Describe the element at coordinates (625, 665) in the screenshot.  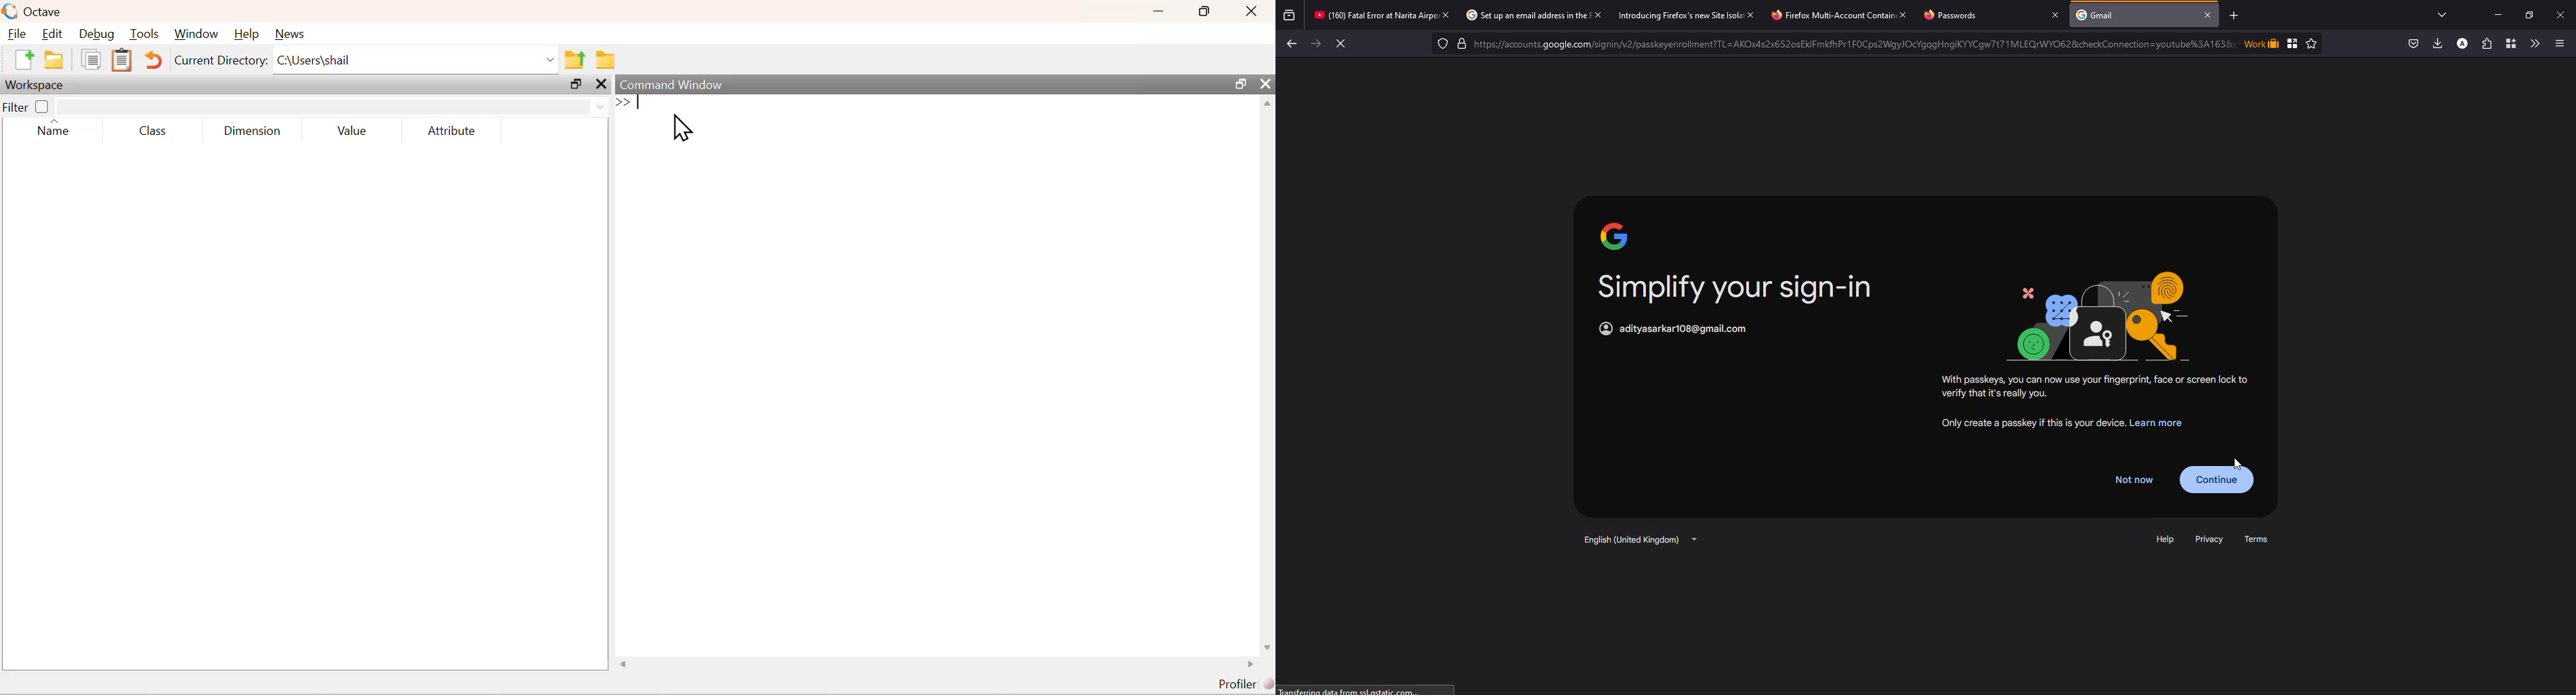
I see `Scroll left` at that location.